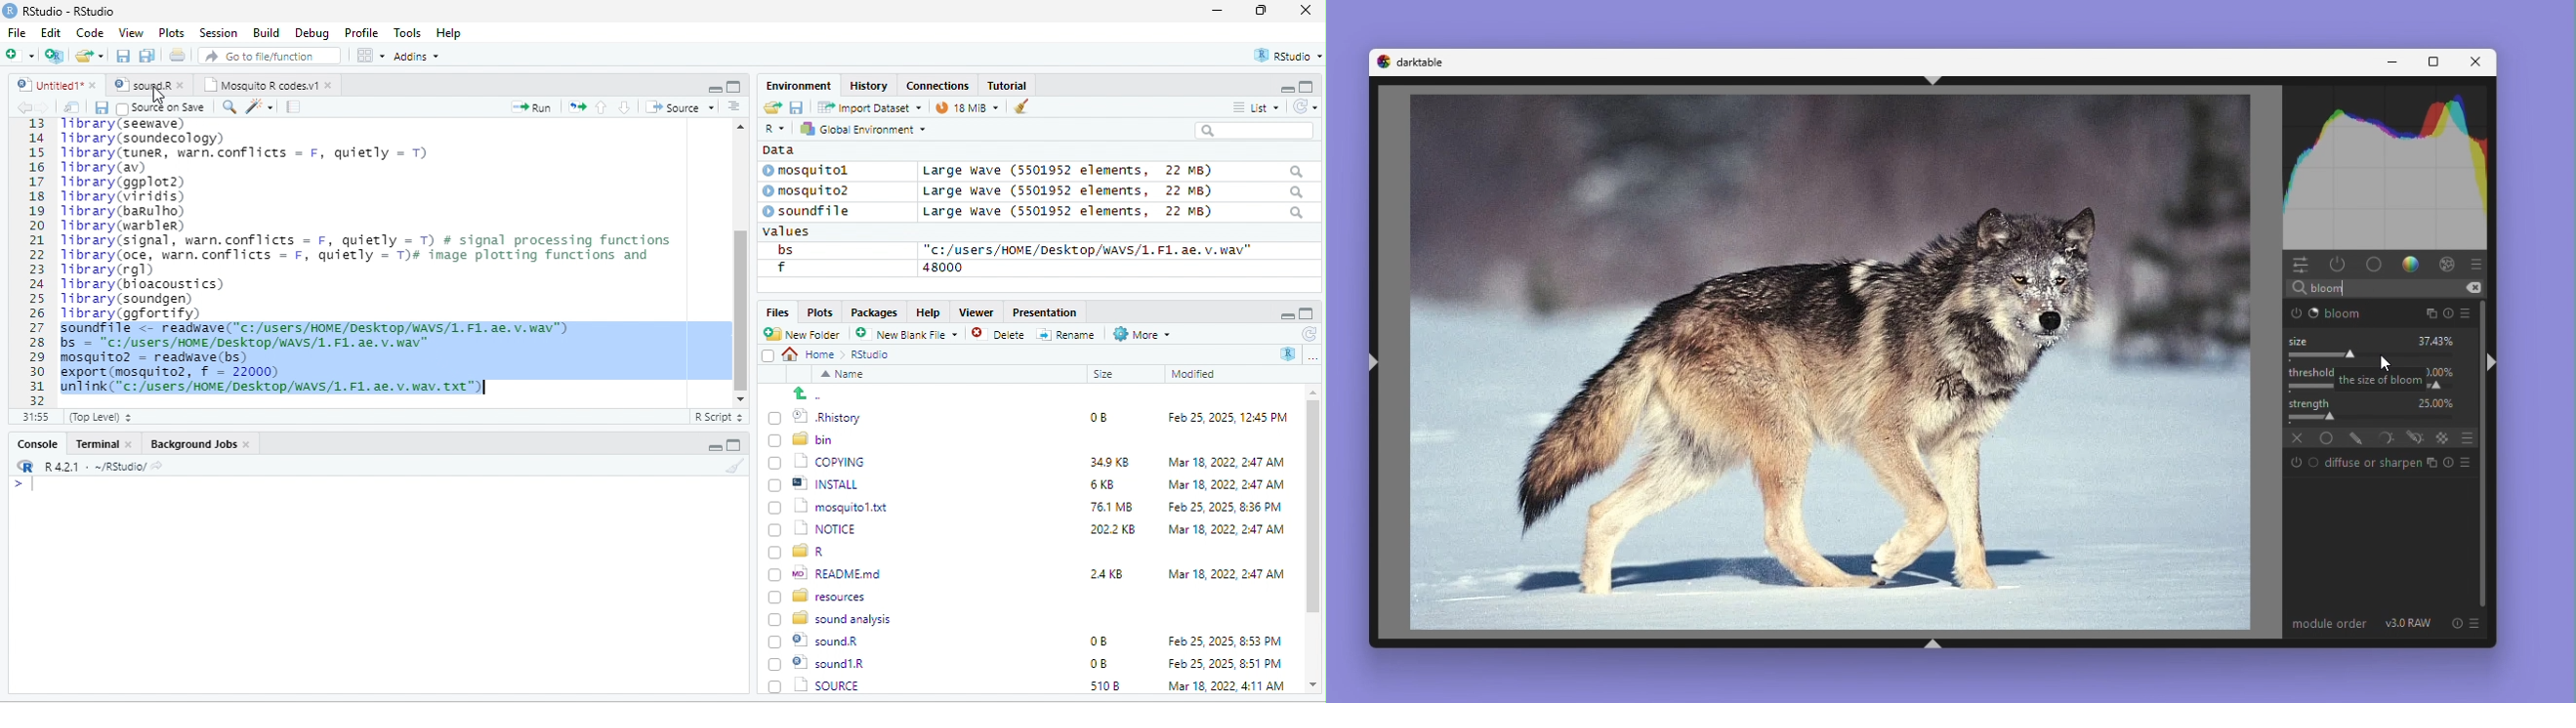  Describe the element at coordinates (1221, 506) in the screenshot. I see `Feb 25, 2025, 8:36 PM` at that location.